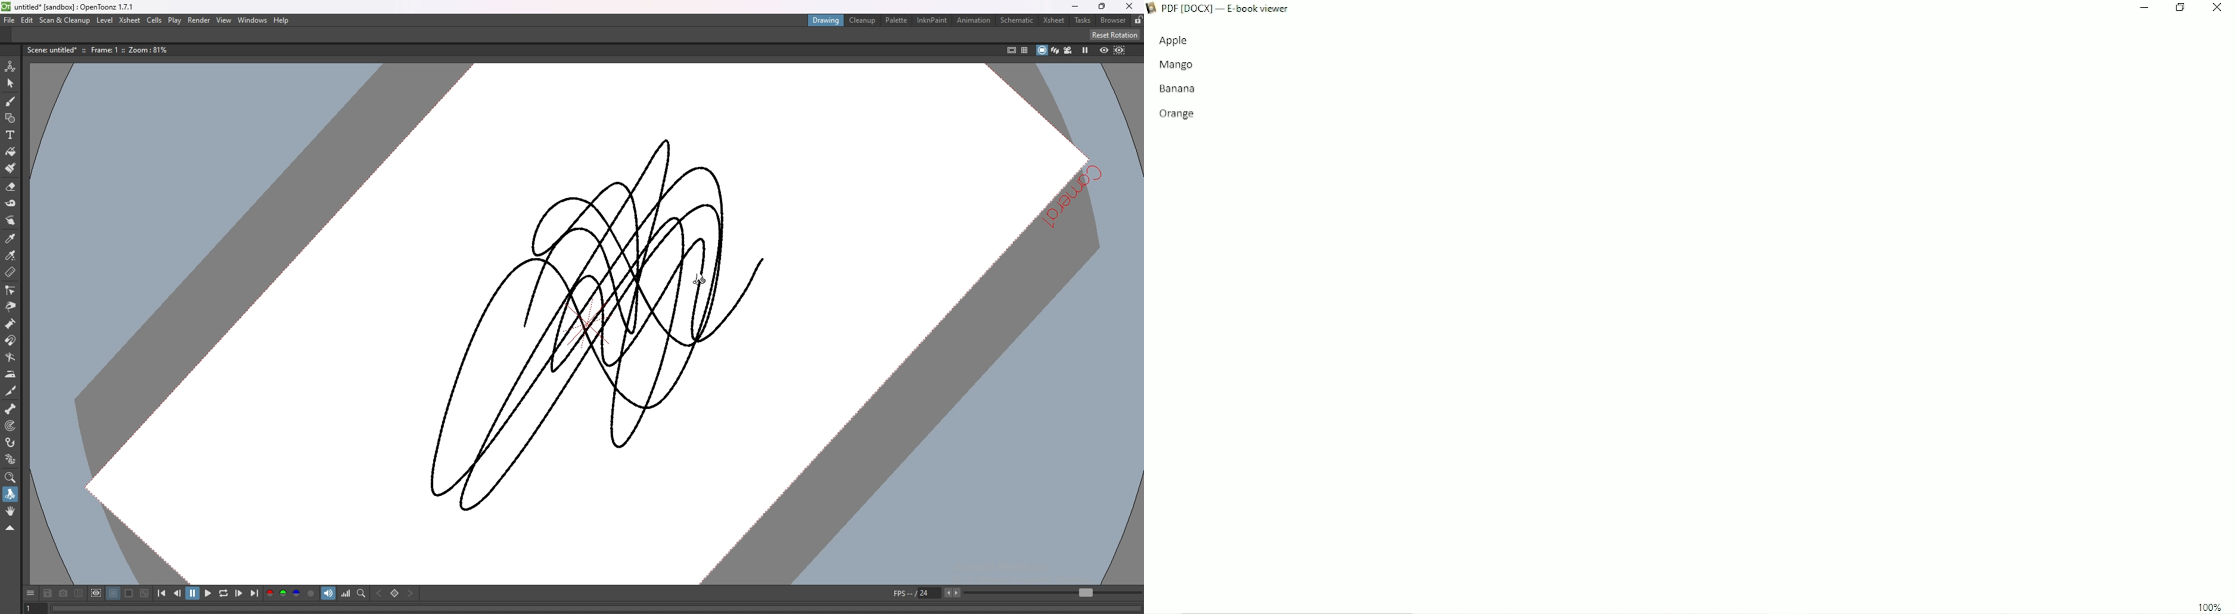  I want to click on next frame, so click(238, 594).